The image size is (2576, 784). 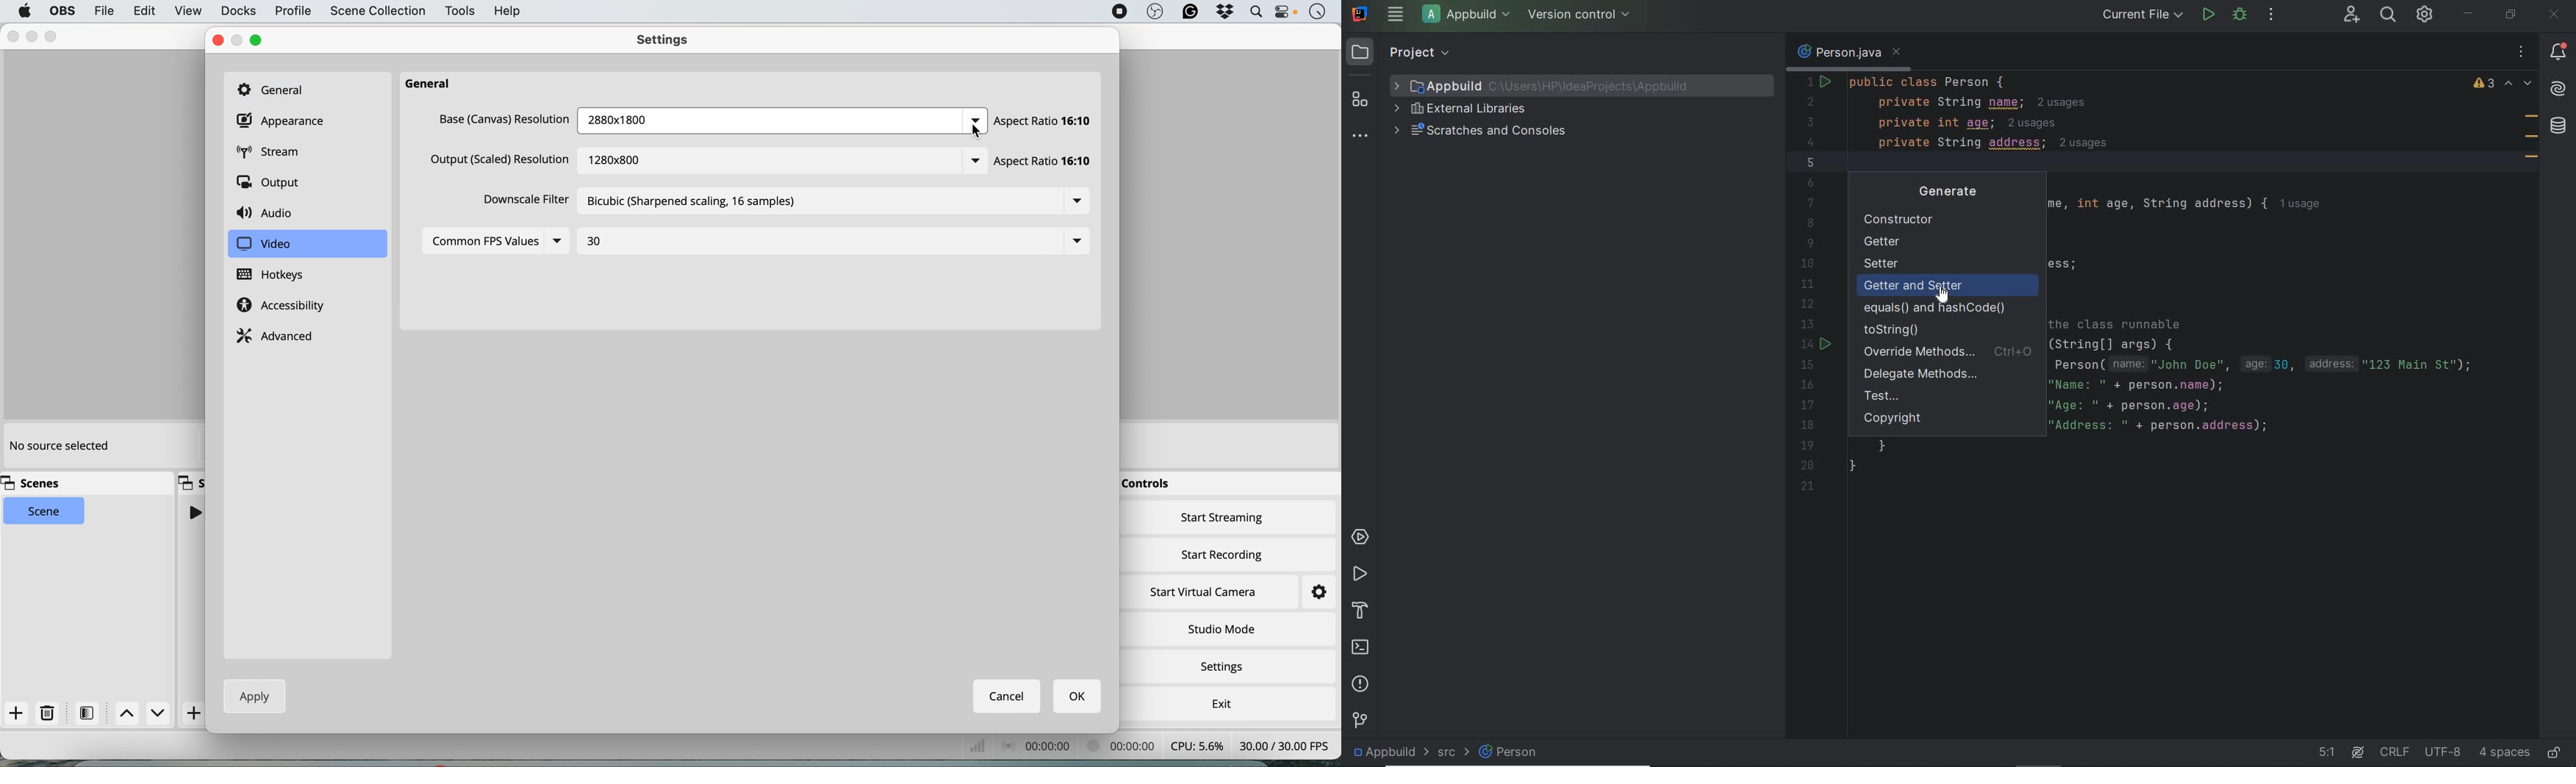 I want to click on docks, so click(x=238, y=11).